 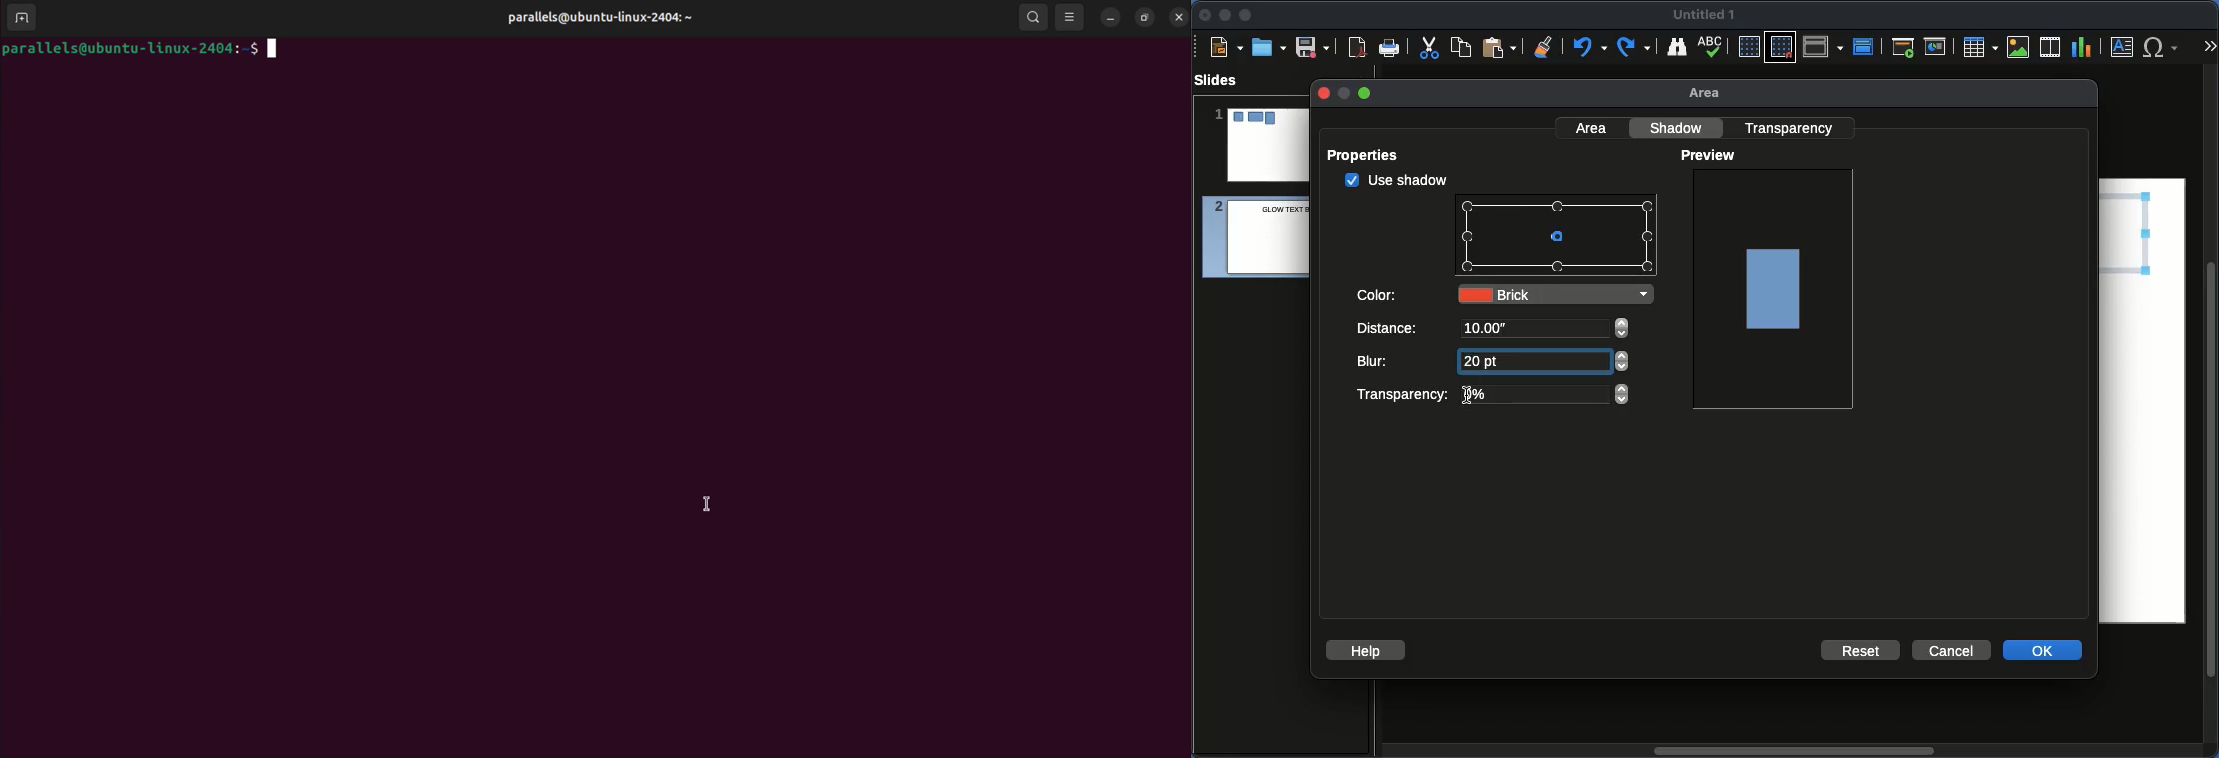 What do you see at coordinates (1379, 293) in the screenshot?
I see `Color` at bounding box center [1379, 293].